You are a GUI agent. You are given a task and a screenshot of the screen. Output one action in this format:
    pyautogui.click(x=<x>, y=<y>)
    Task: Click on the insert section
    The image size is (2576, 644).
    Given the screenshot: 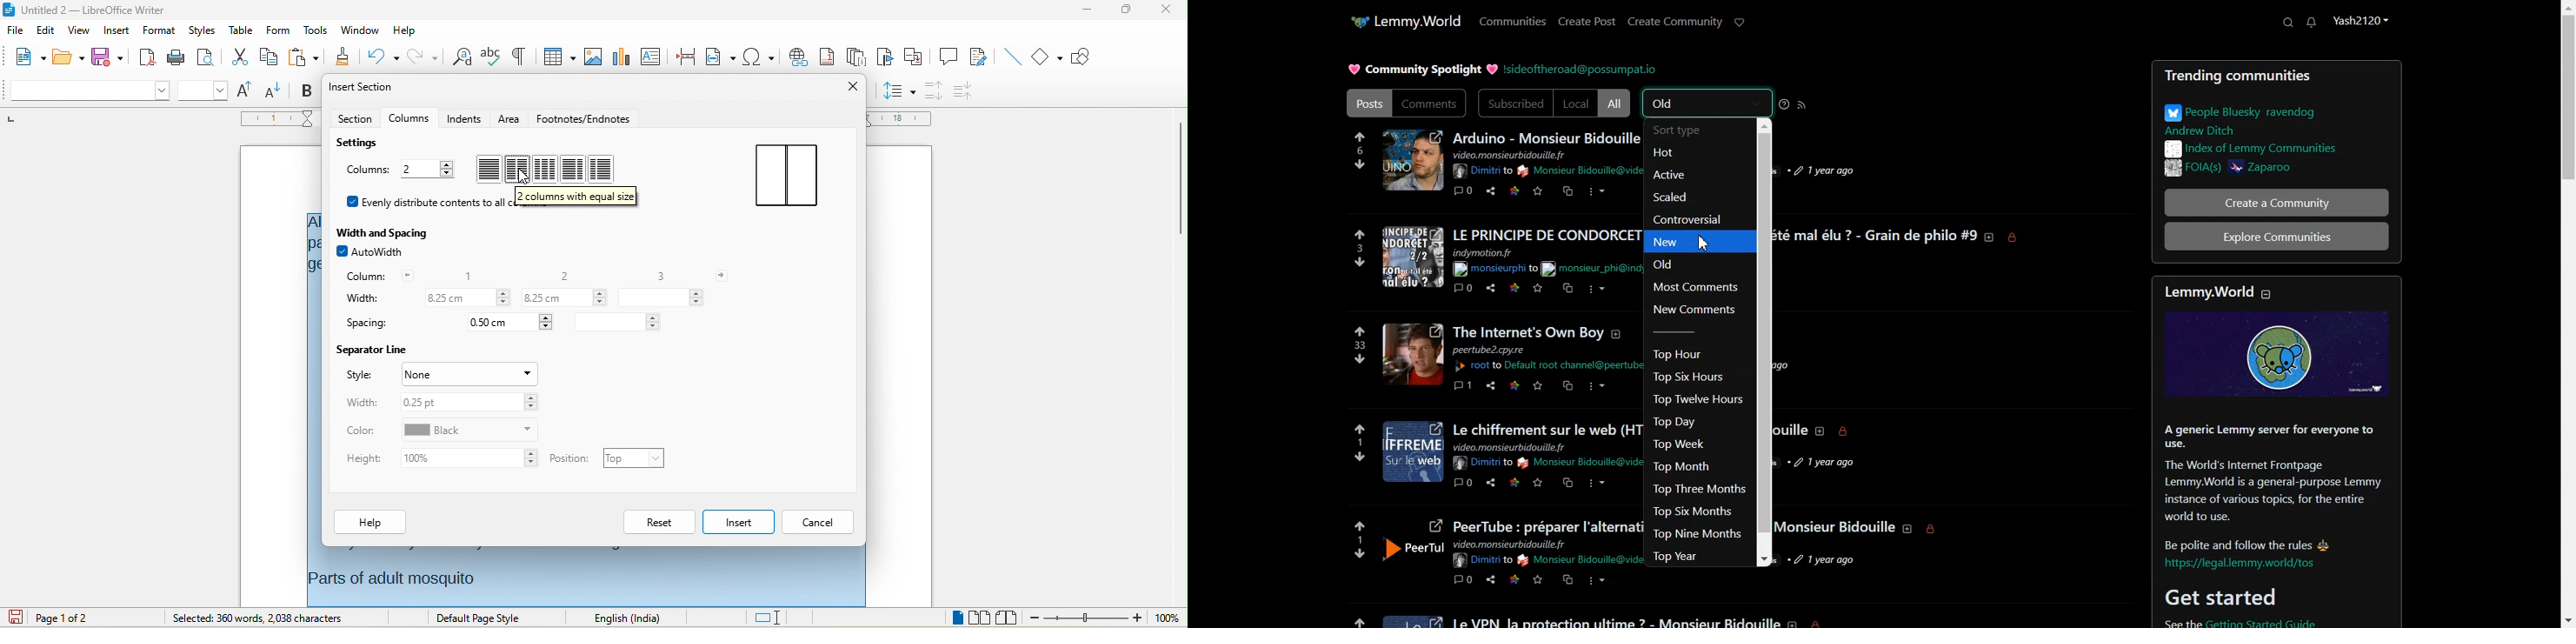 What is the action you would take?
    pyautogui.click(x=365, y=87)
    